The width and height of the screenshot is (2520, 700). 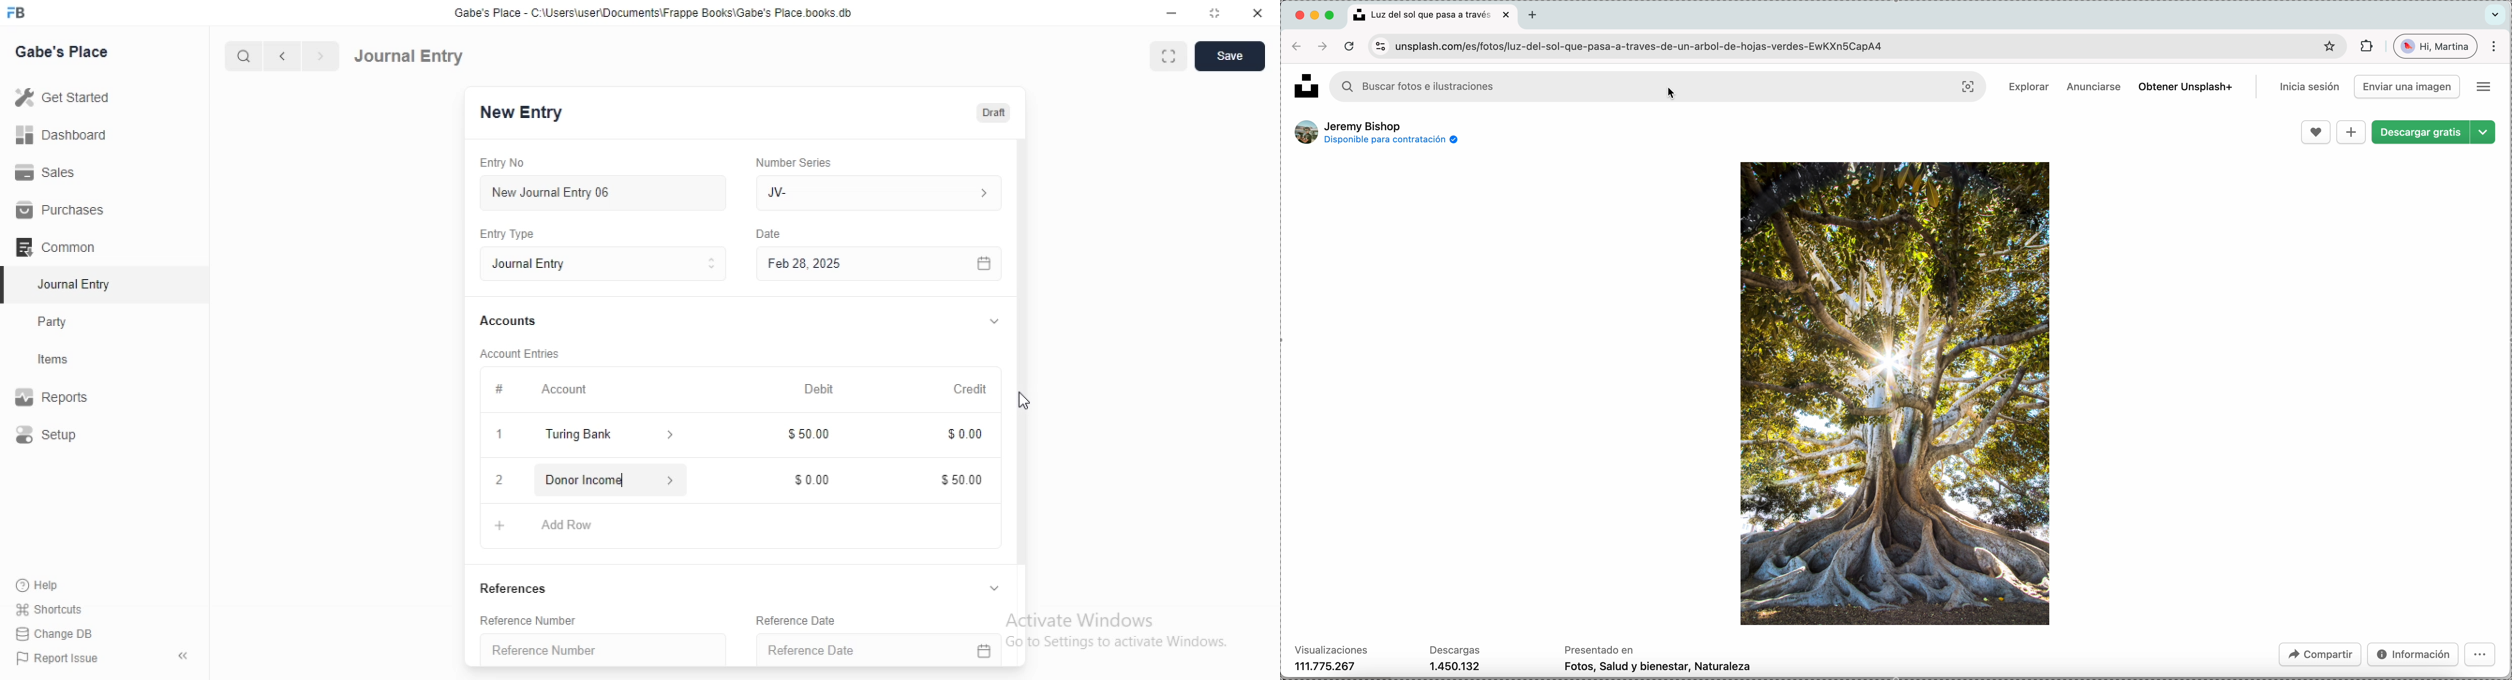 What do you see at coordinates (66, 436) in the screenshot?
I see `Setup` at bounding box center [66, 436].